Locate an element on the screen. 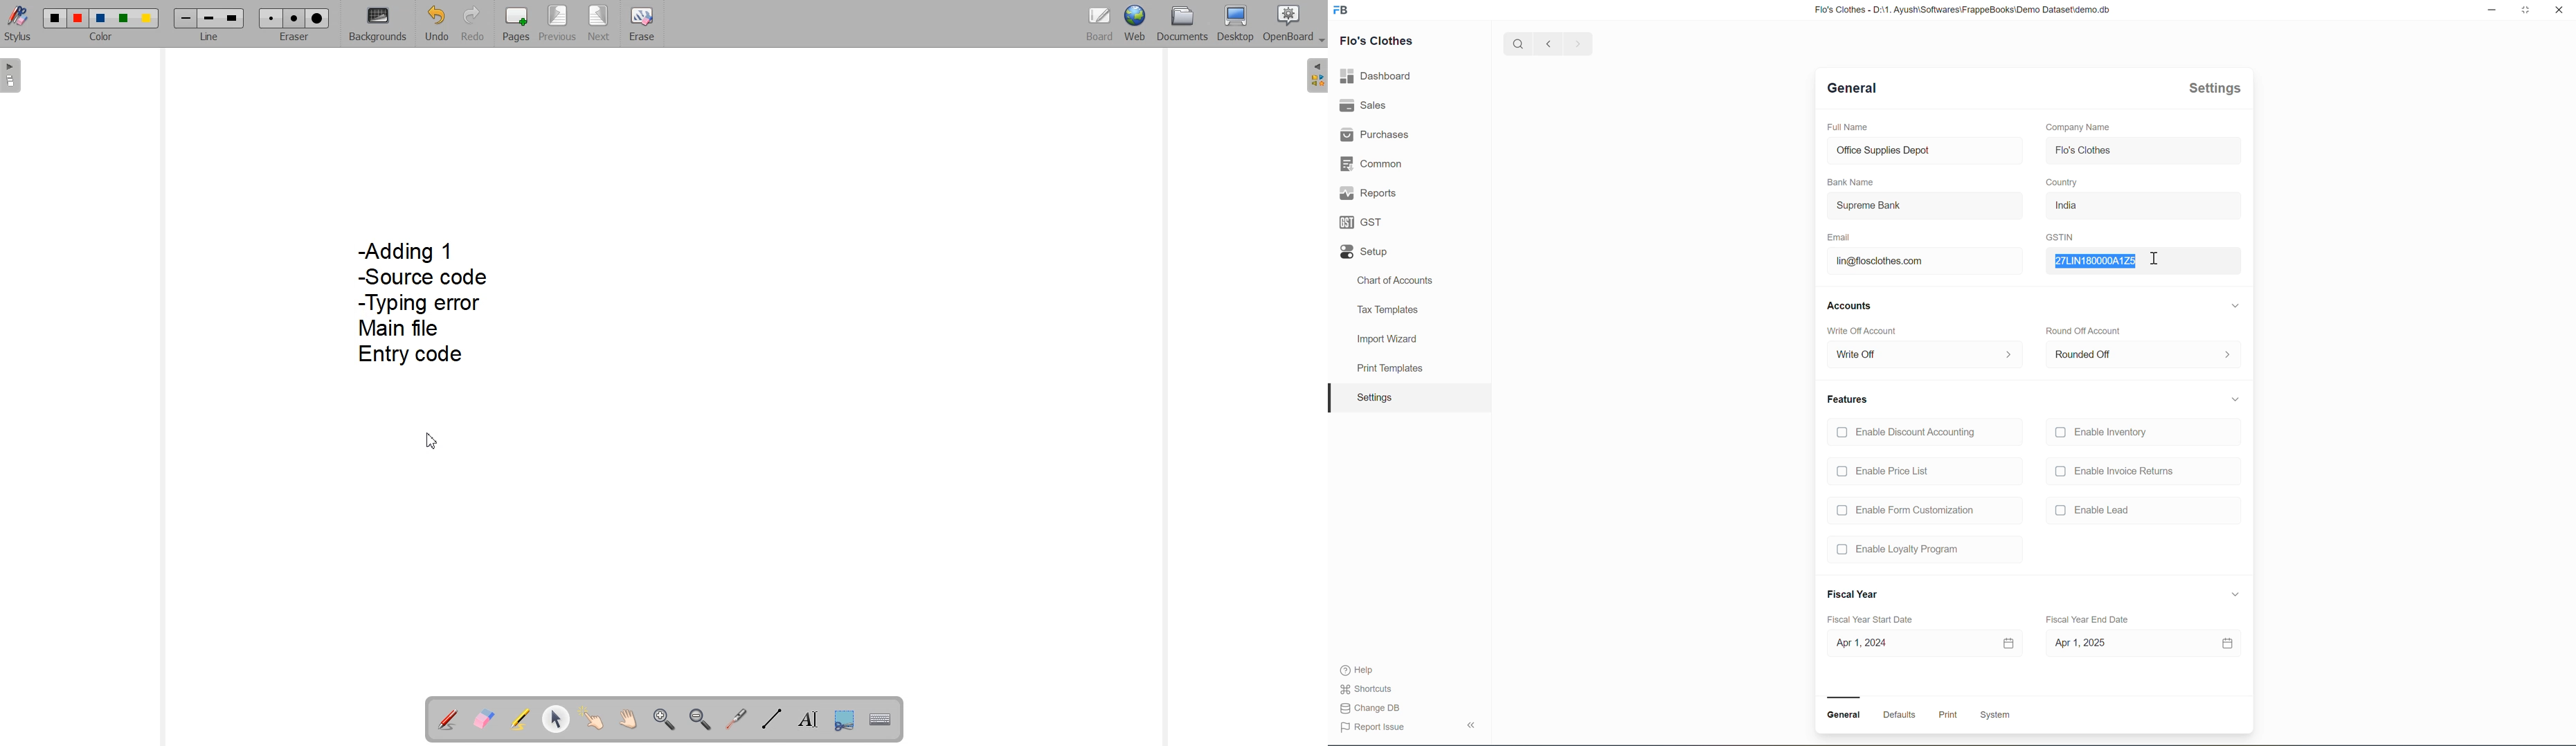 This screenshot has width=2576, height=756. Collapse is located at coordinates (1472, 723).